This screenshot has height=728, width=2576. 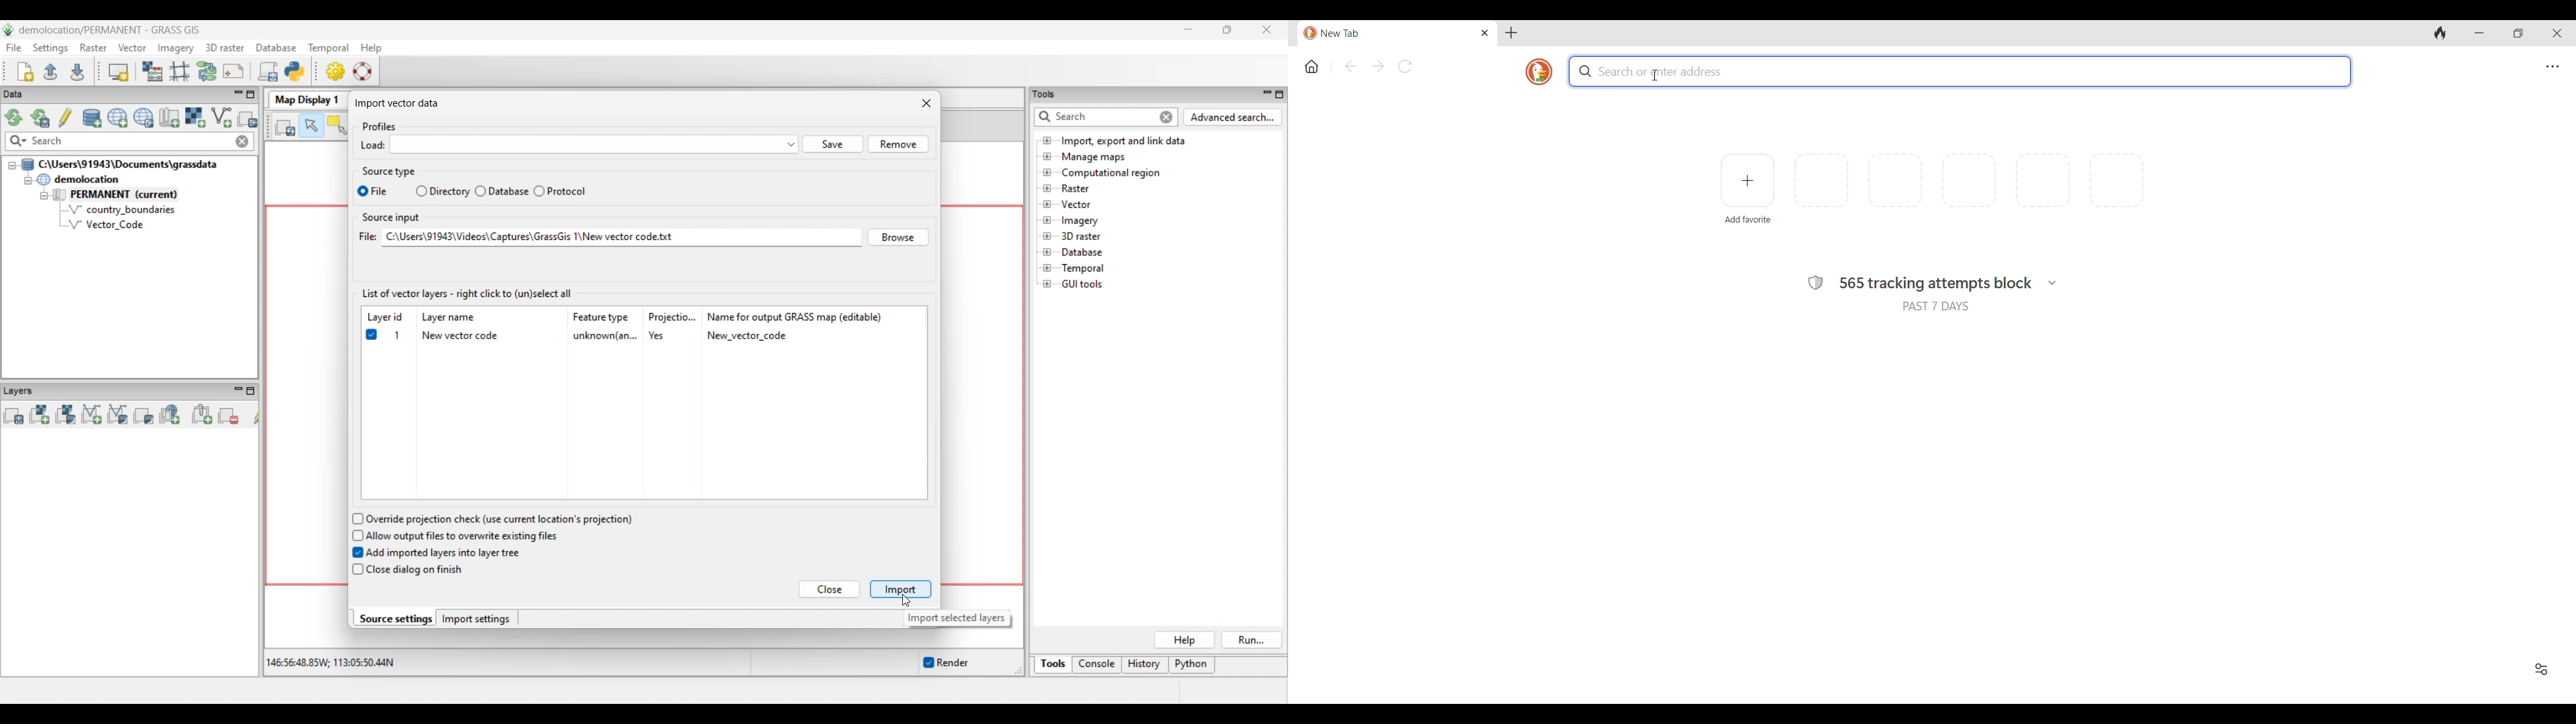 I want to click on Double click to collapse Permanent, so click(x=133, y=195).